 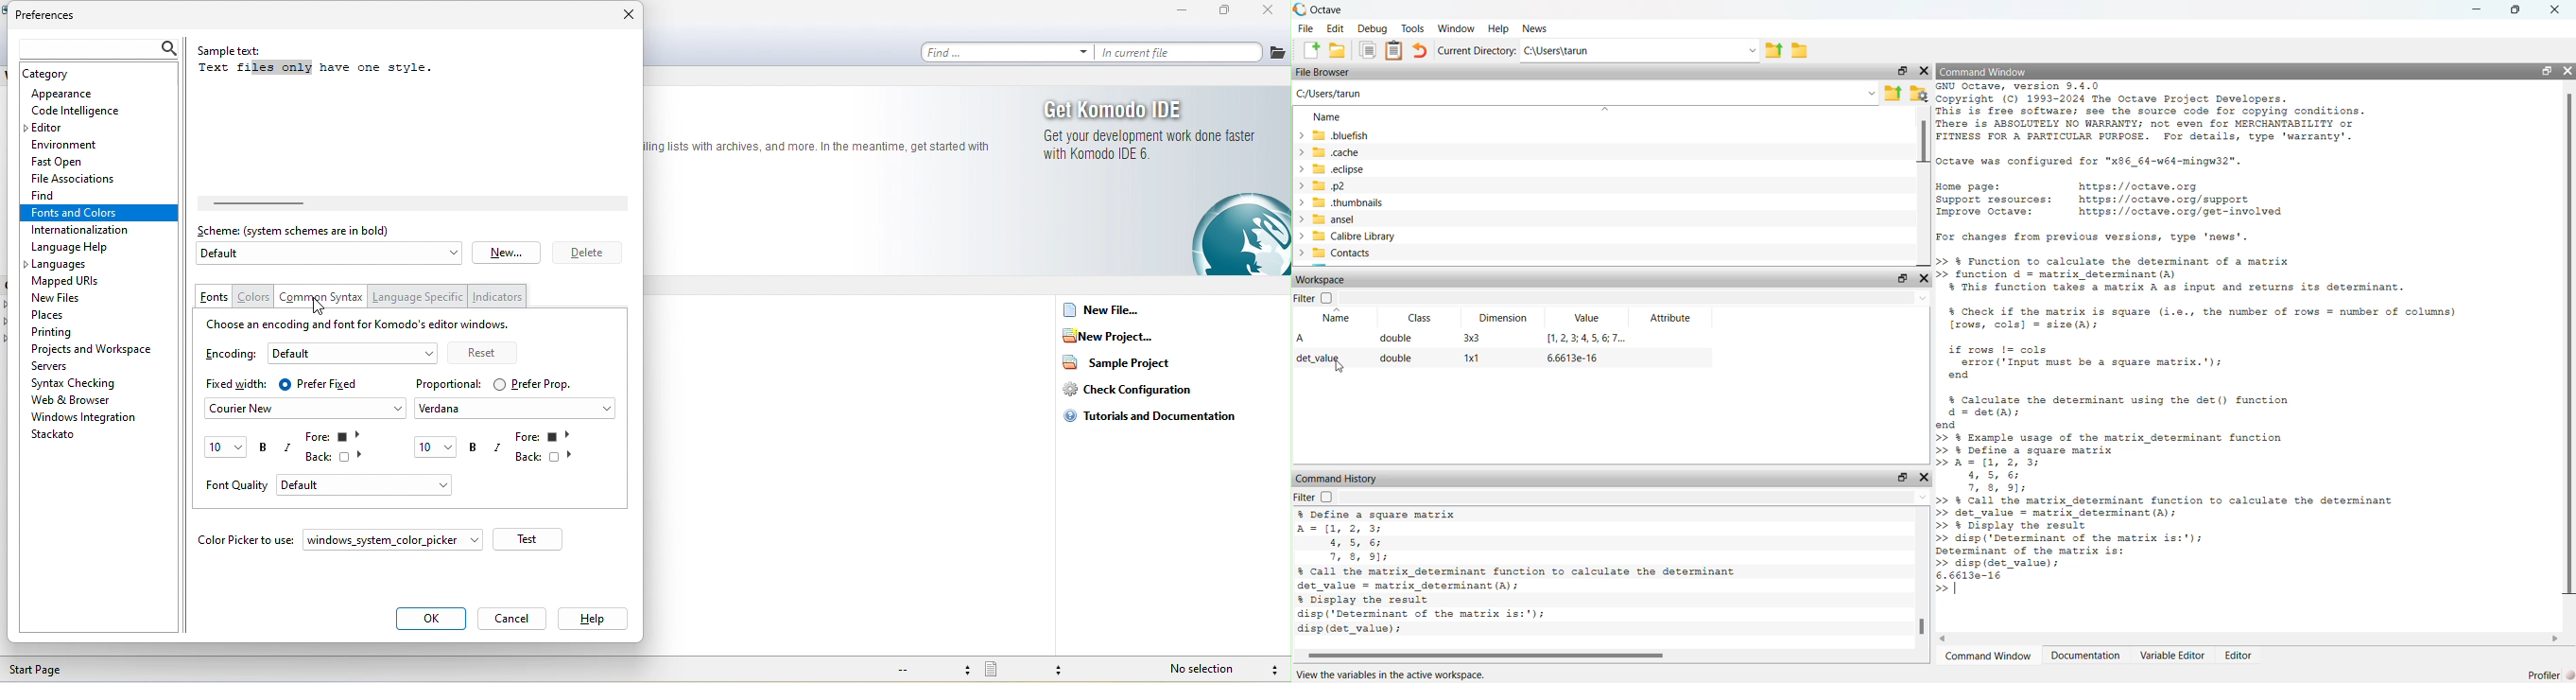 I want to click on news, so click(x=1537, y=28).